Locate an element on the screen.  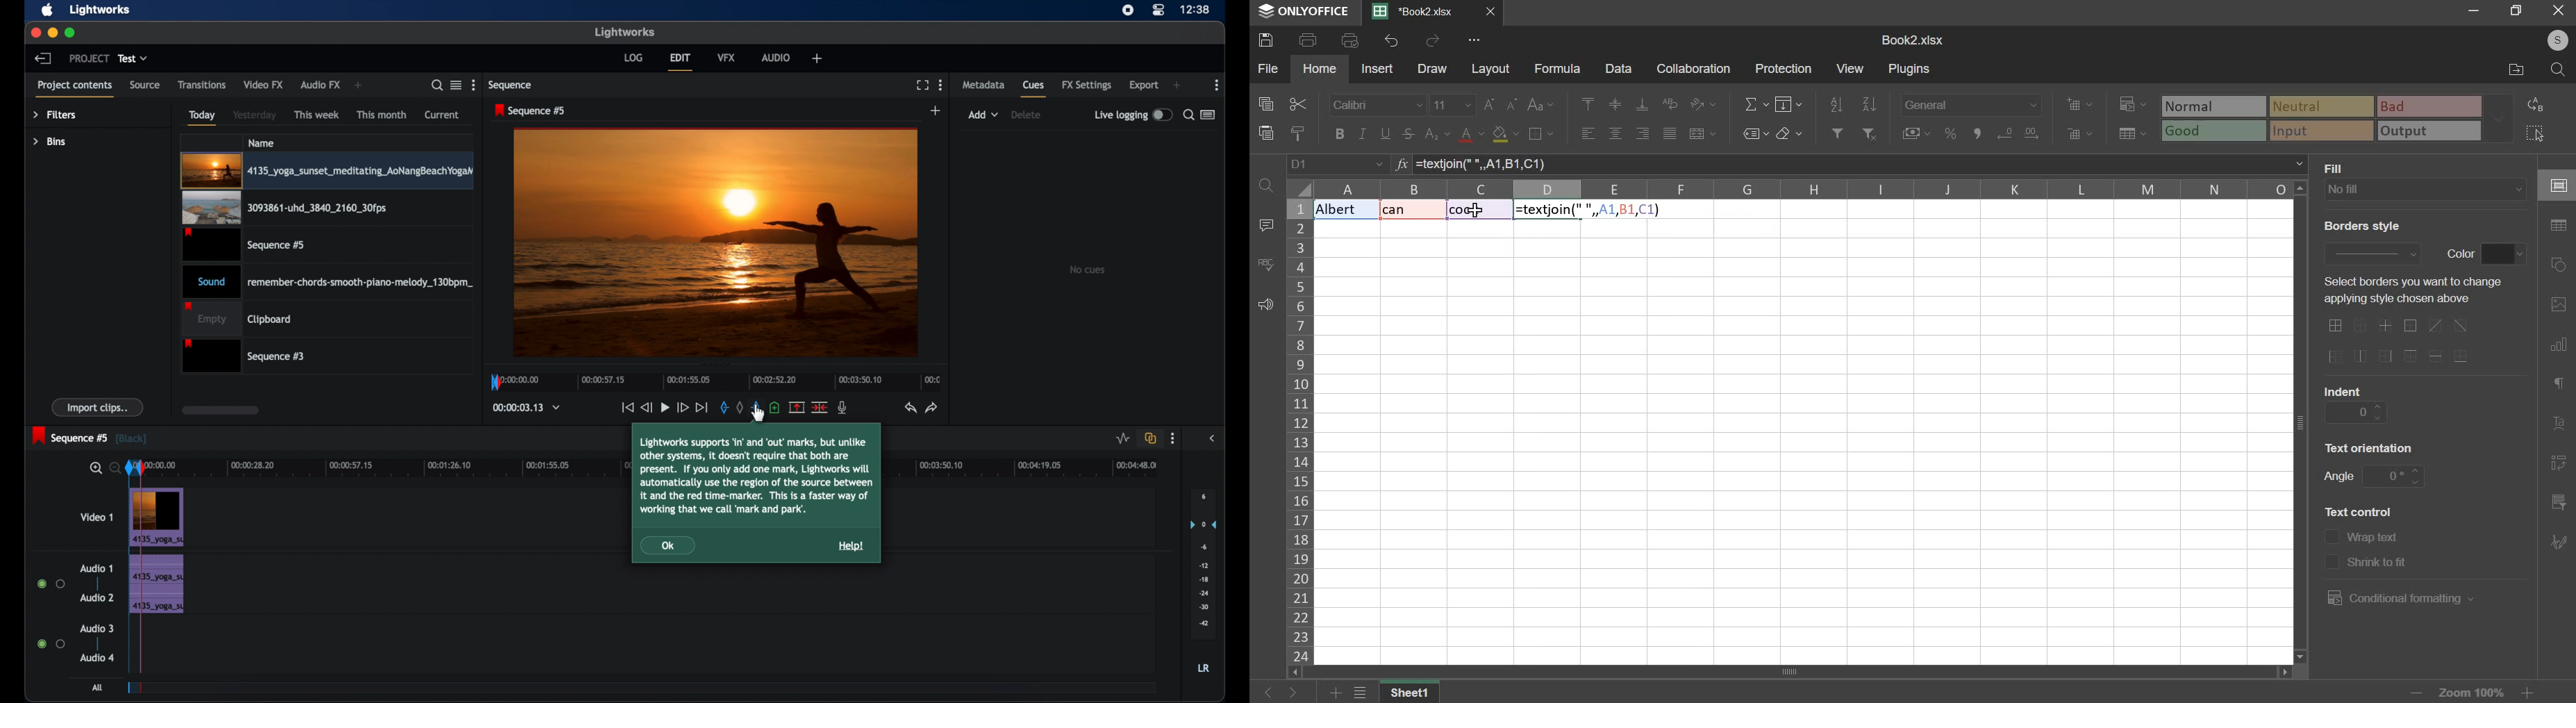
underline is located at coordinates (1386, 133).